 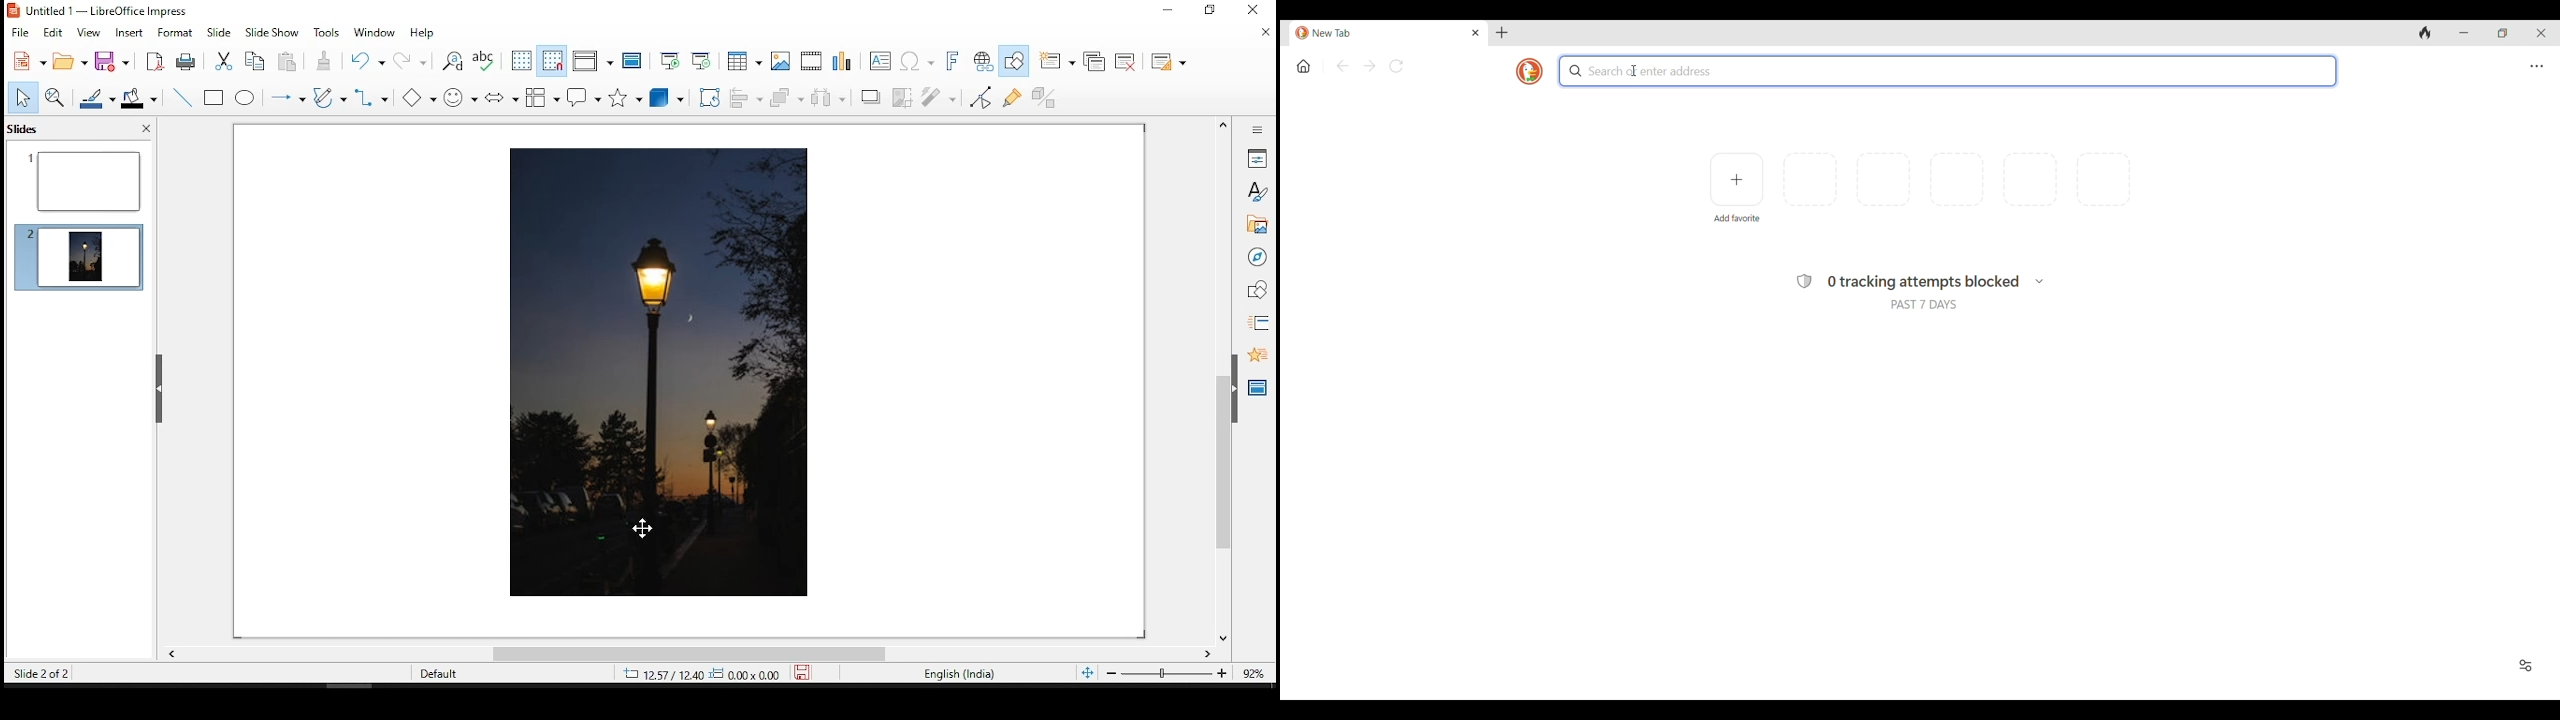 I want to click on copy, so click(x=255, y=63).